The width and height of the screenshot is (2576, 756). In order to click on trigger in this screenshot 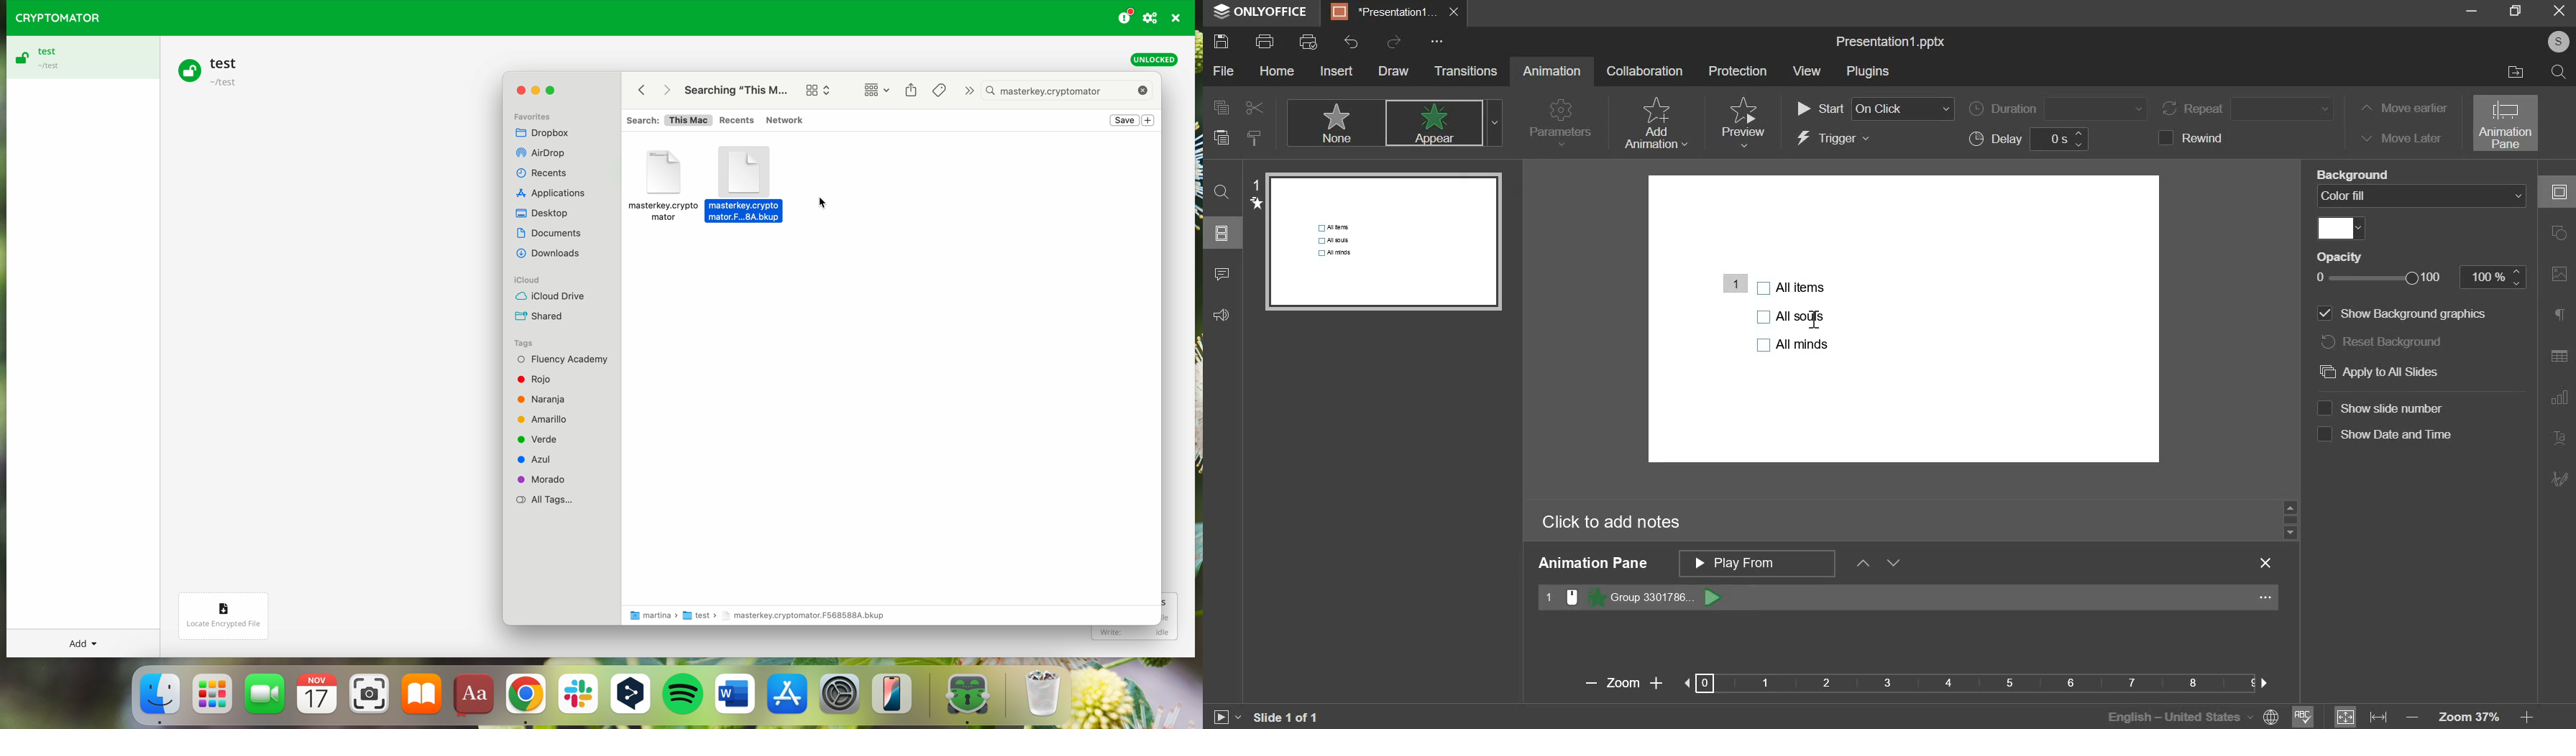, I will do `click(1834, 139)`.